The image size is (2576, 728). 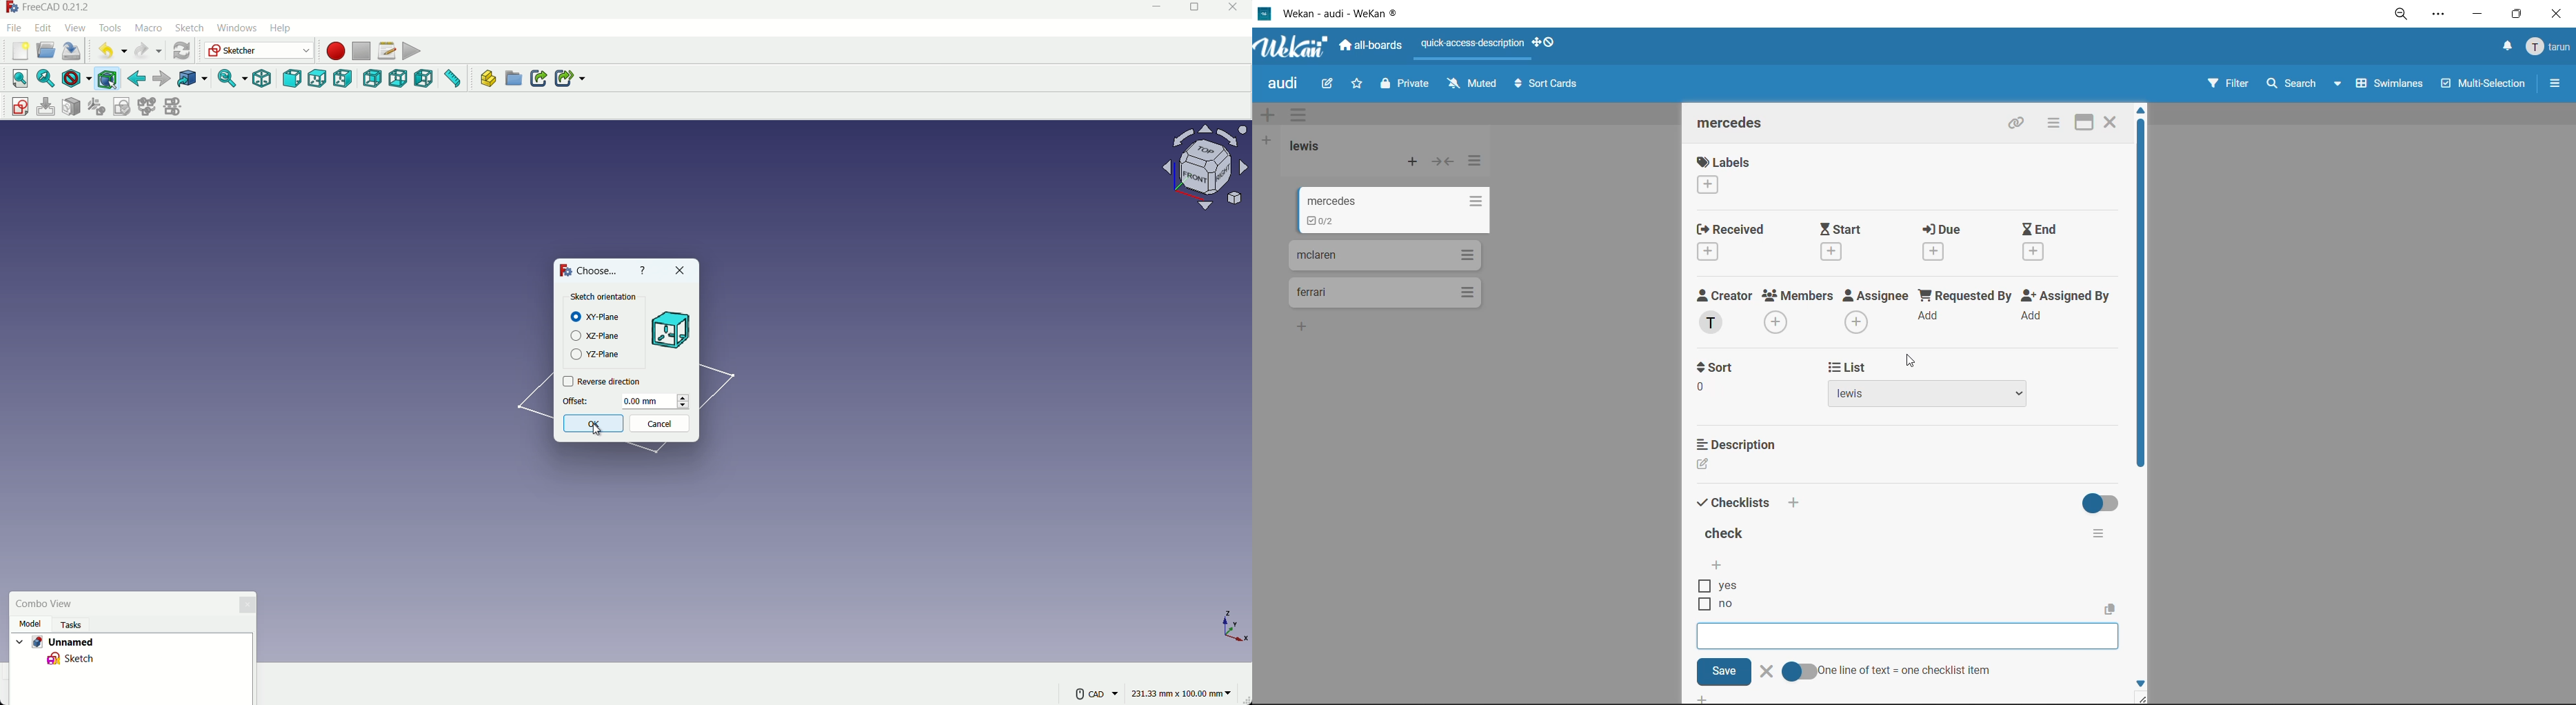 What do you see at coordinates (230, 79) in the screenshot?
I see `sync view` at bounding box center [230, 79].